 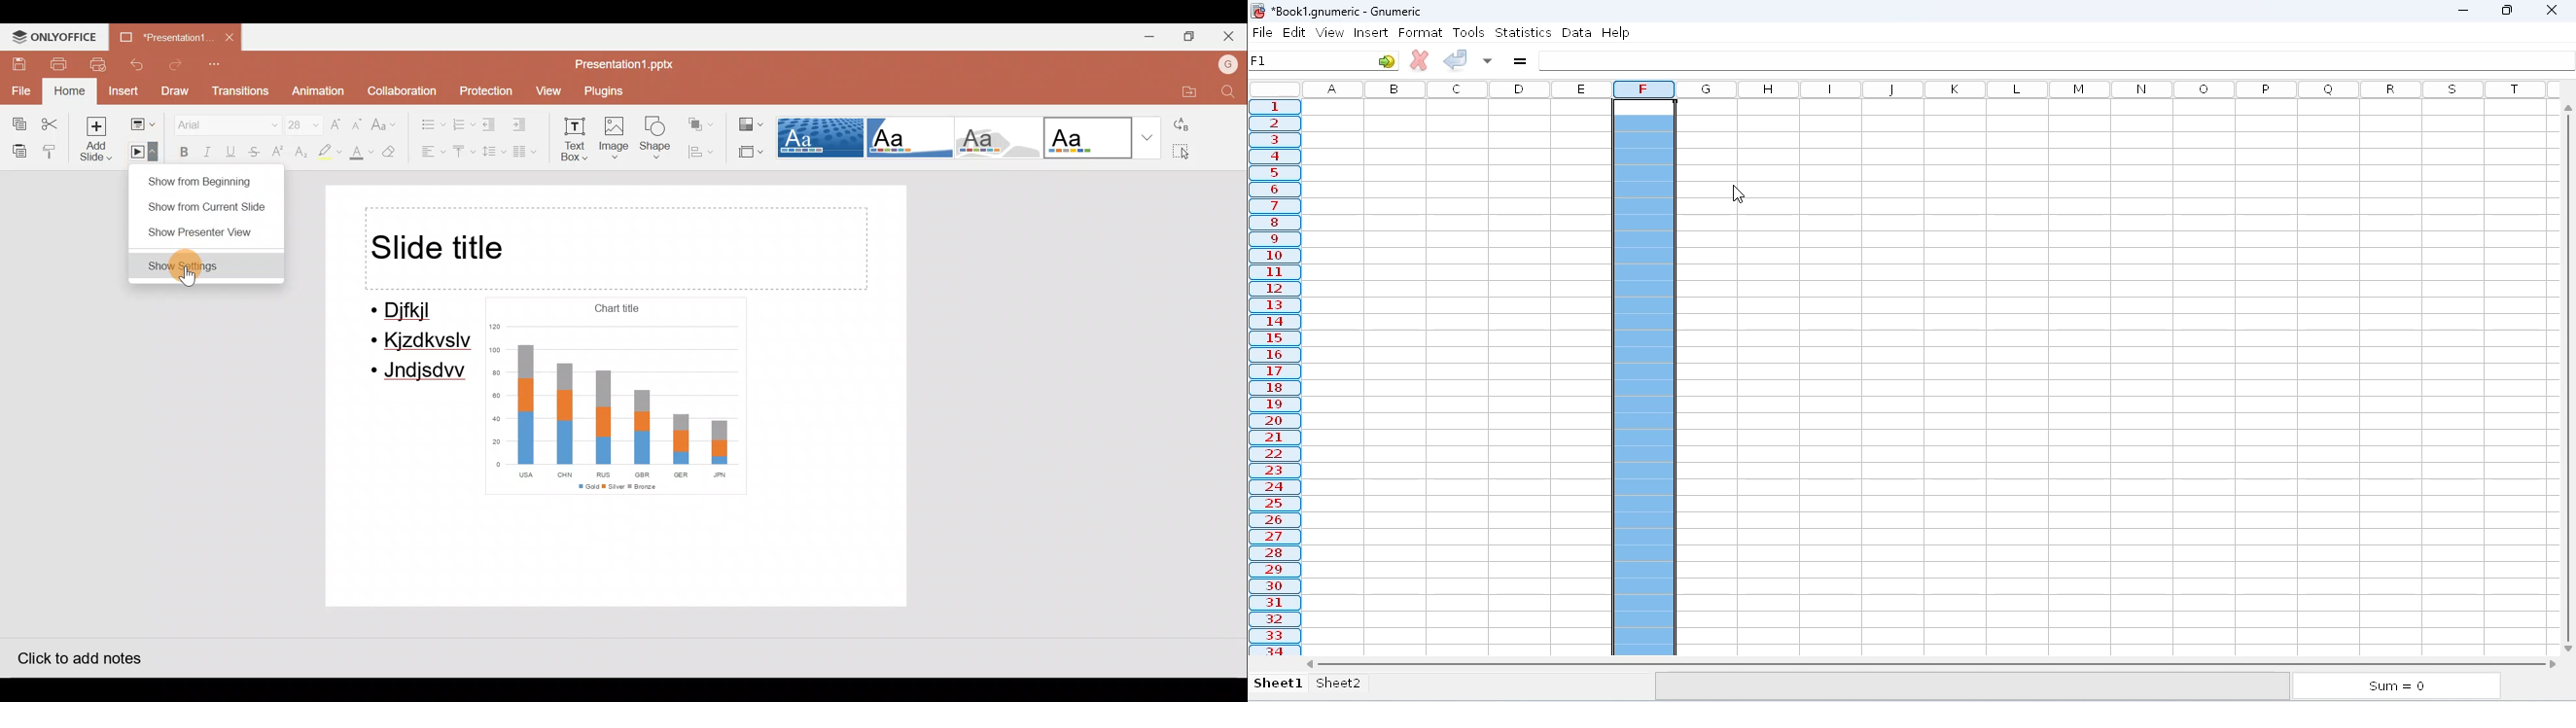 What do you see at coordinates (1228, 66) in the screenshot?
I see `Account name` at bounding box center [1228, 66].